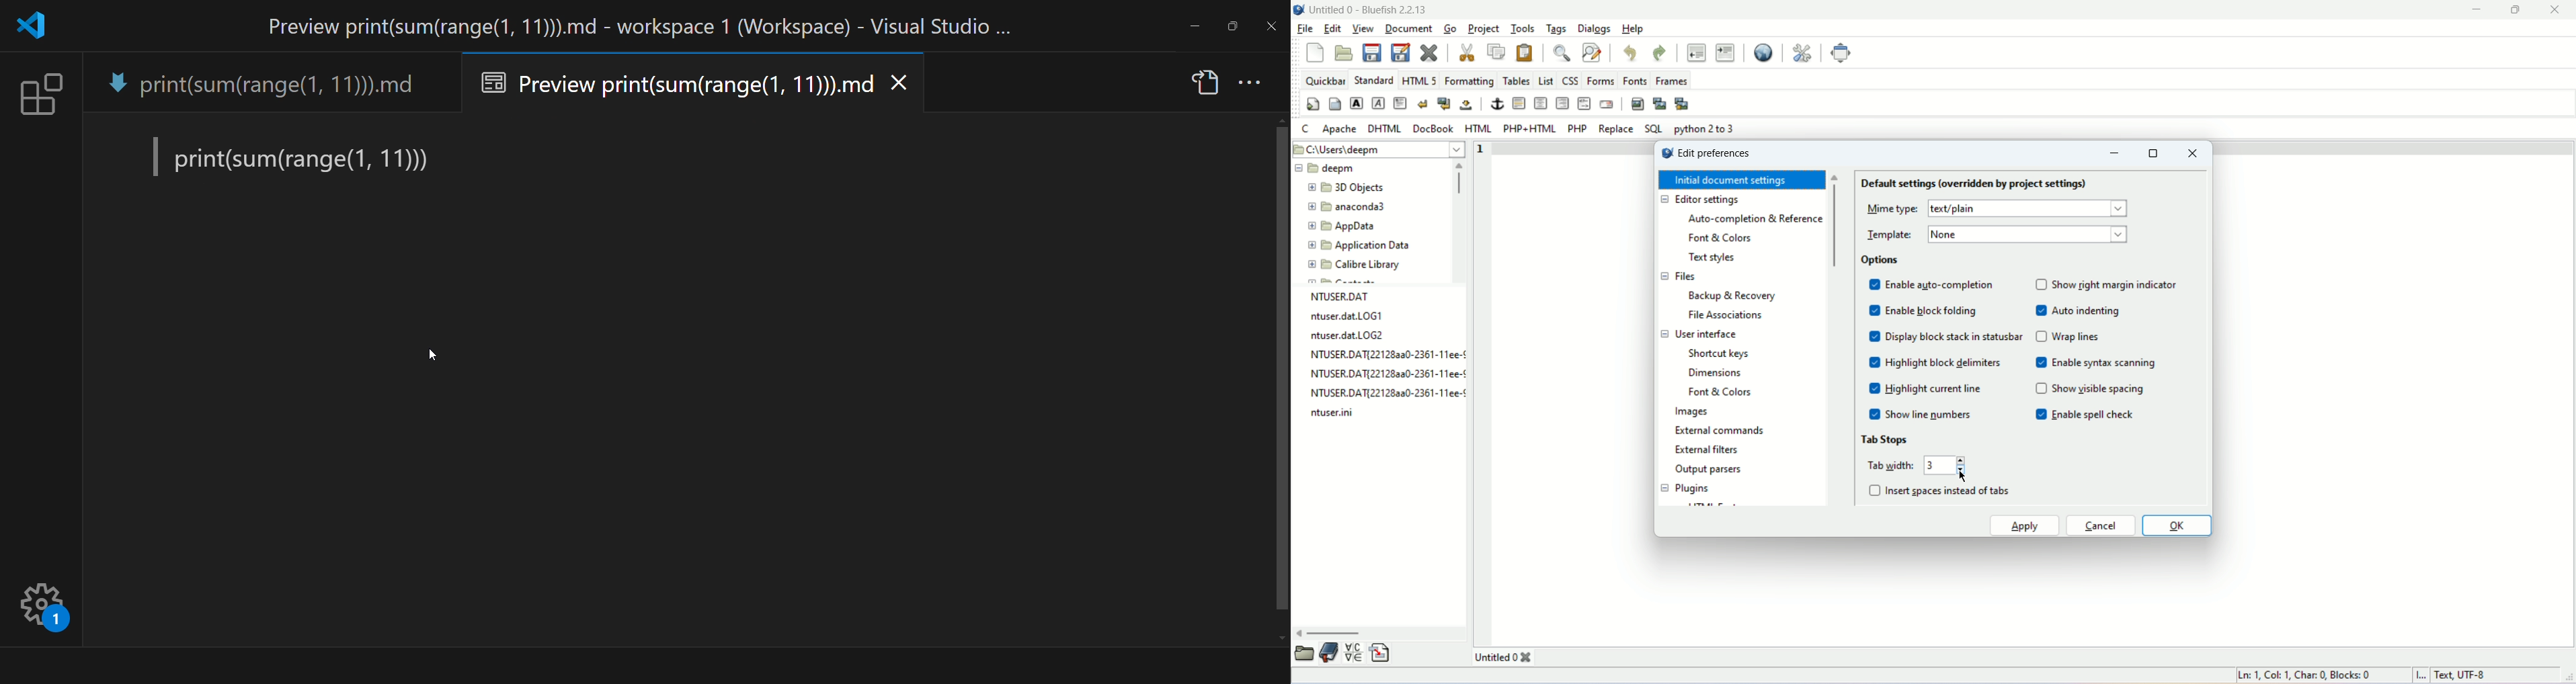 This screenshot has height=700, width=2576. I want to click on tools, so click(1523, 28).